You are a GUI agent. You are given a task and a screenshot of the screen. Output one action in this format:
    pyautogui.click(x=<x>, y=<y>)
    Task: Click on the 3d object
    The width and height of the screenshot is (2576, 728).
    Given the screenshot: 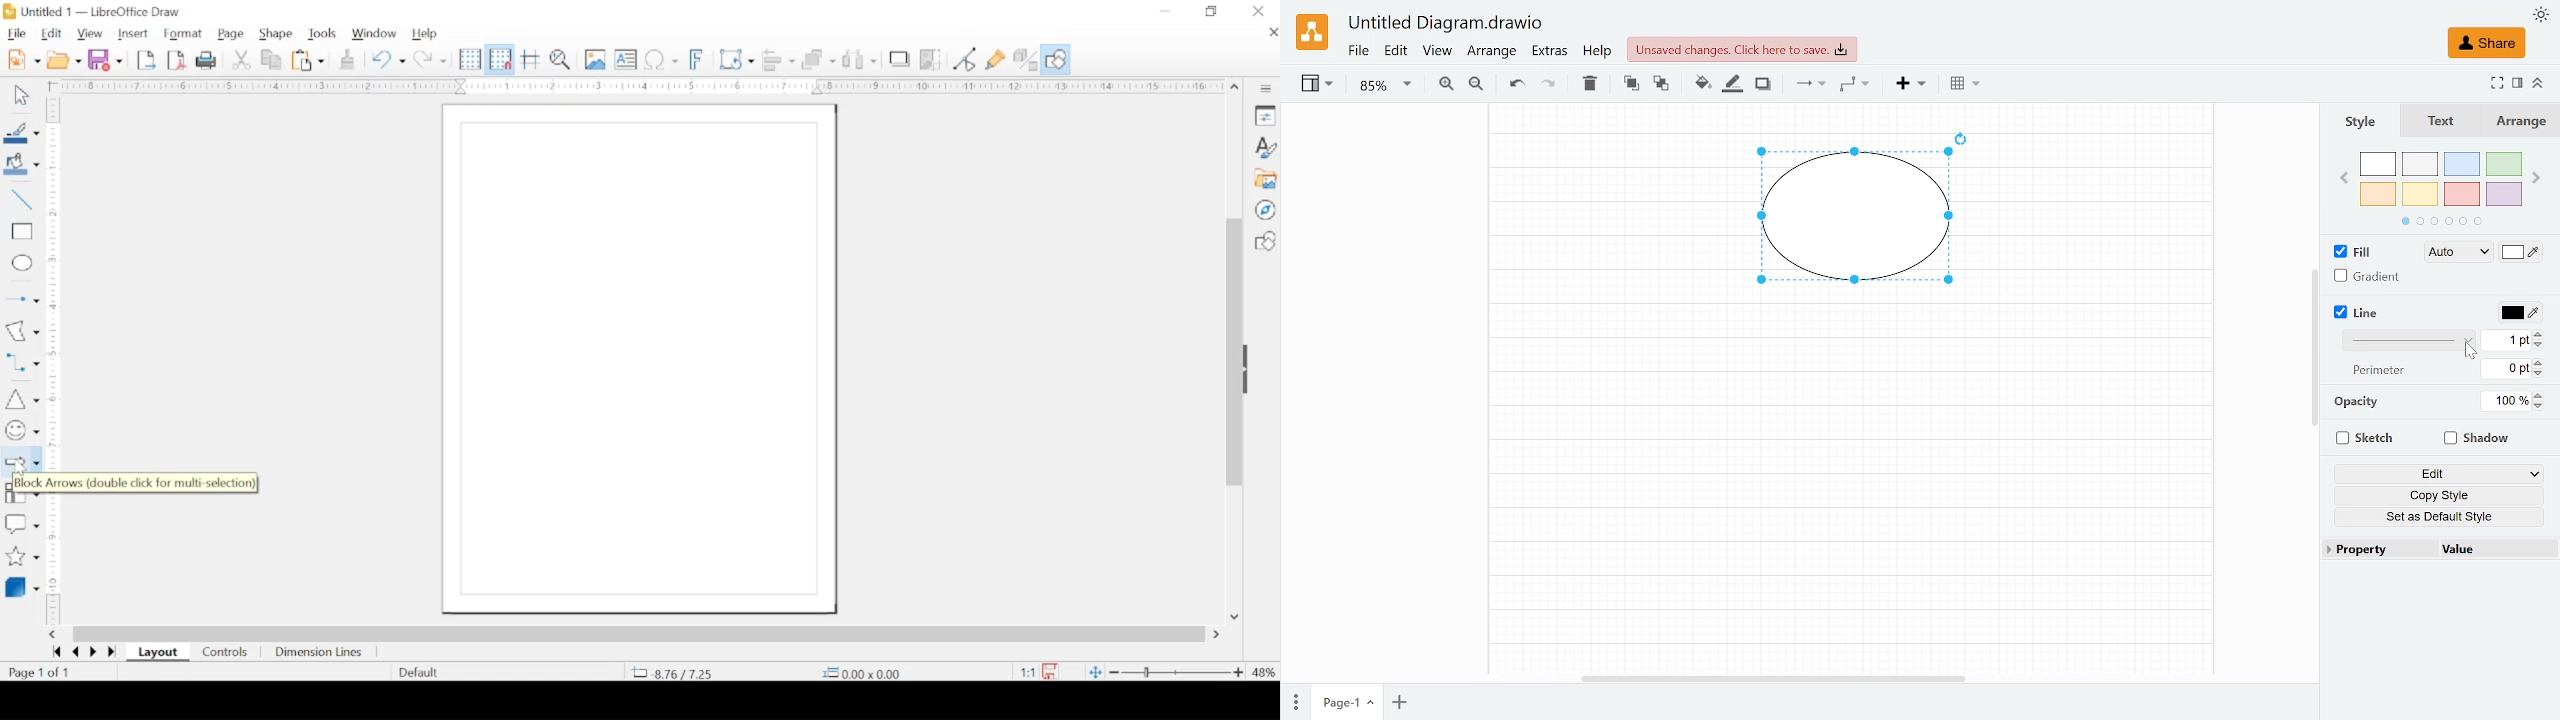 What is the action you would take?
    pyautogui.click(x=23, y=587)
    